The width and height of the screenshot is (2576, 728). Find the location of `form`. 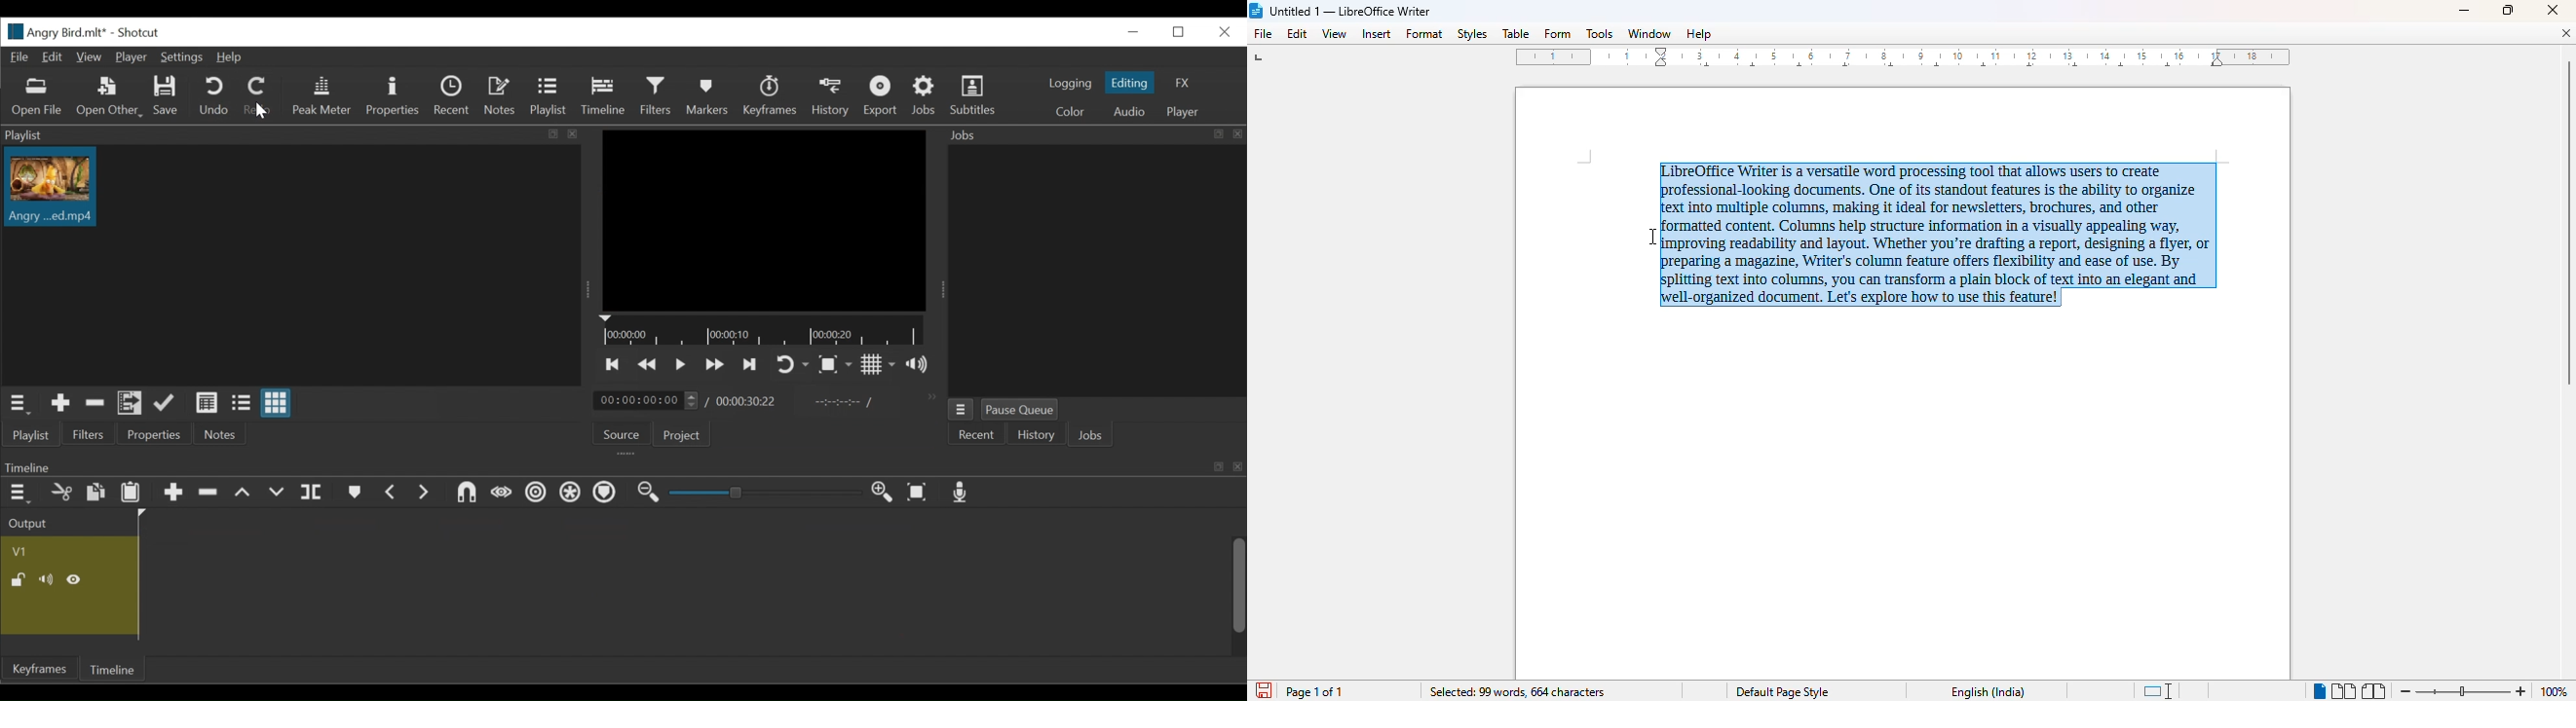

form is located at coordinates (1557, 34).